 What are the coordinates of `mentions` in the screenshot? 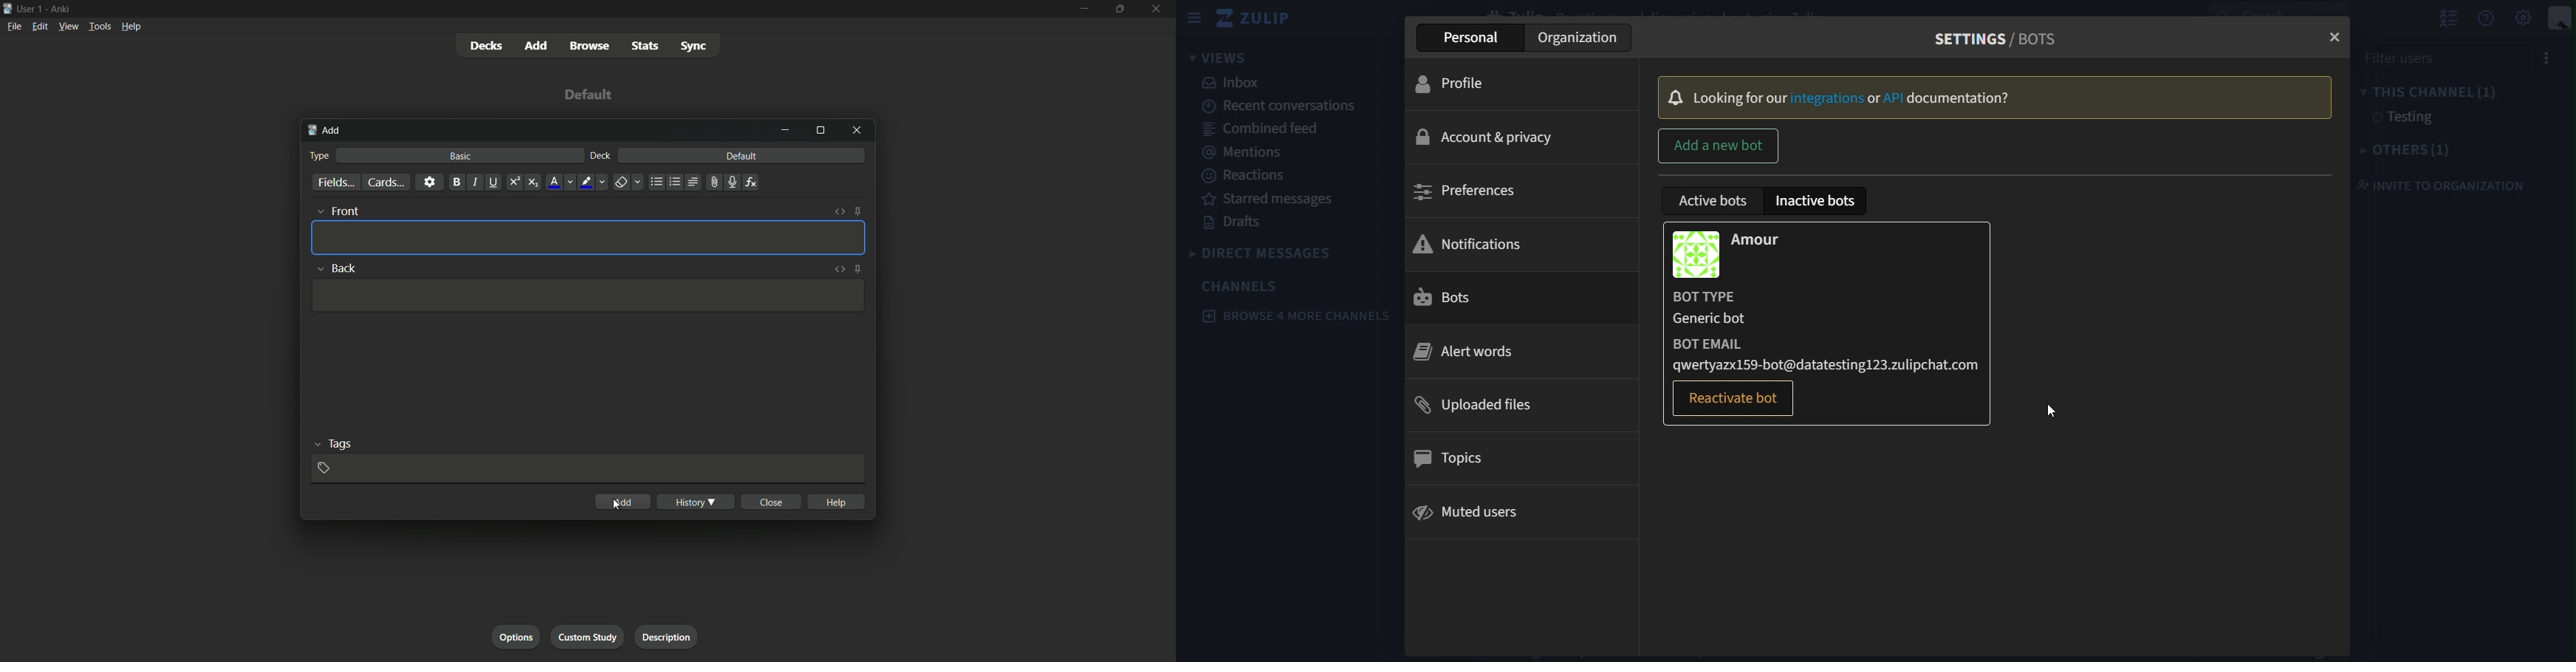 It's located at (1241, 151).